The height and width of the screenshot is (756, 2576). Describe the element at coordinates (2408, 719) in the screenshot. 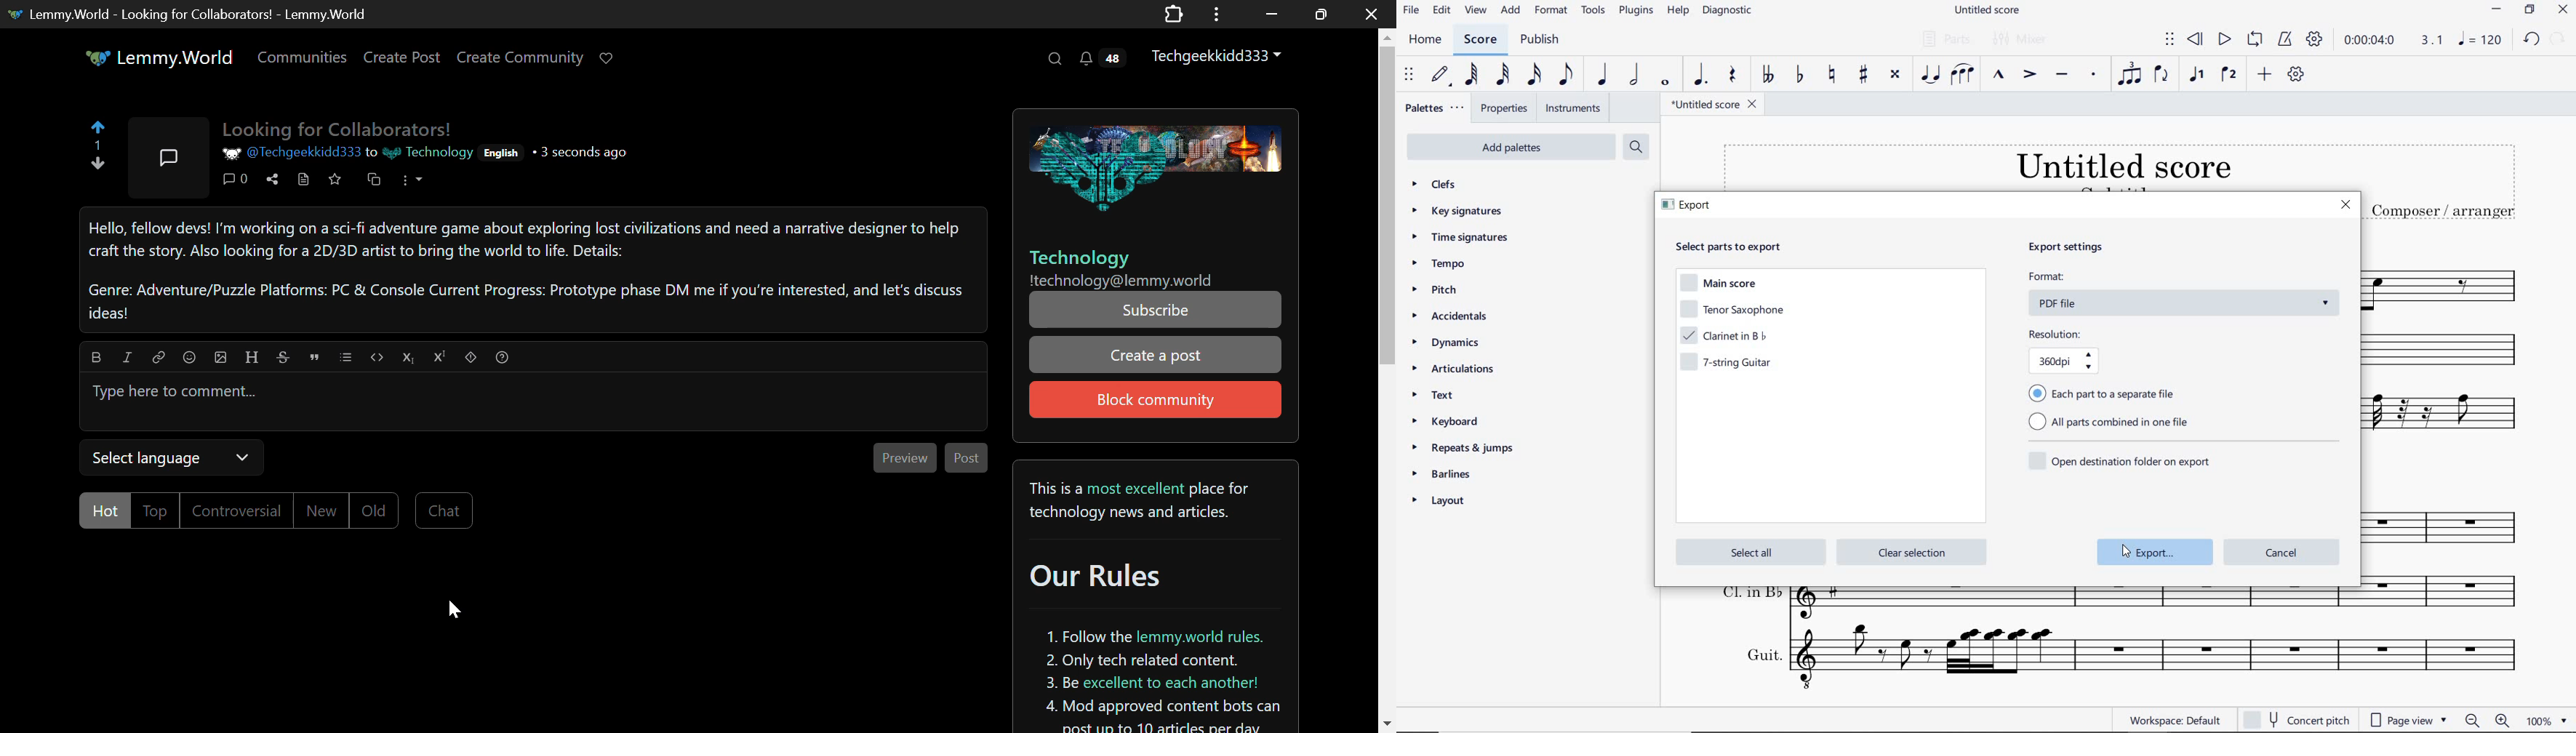

I see `page view` at that location.